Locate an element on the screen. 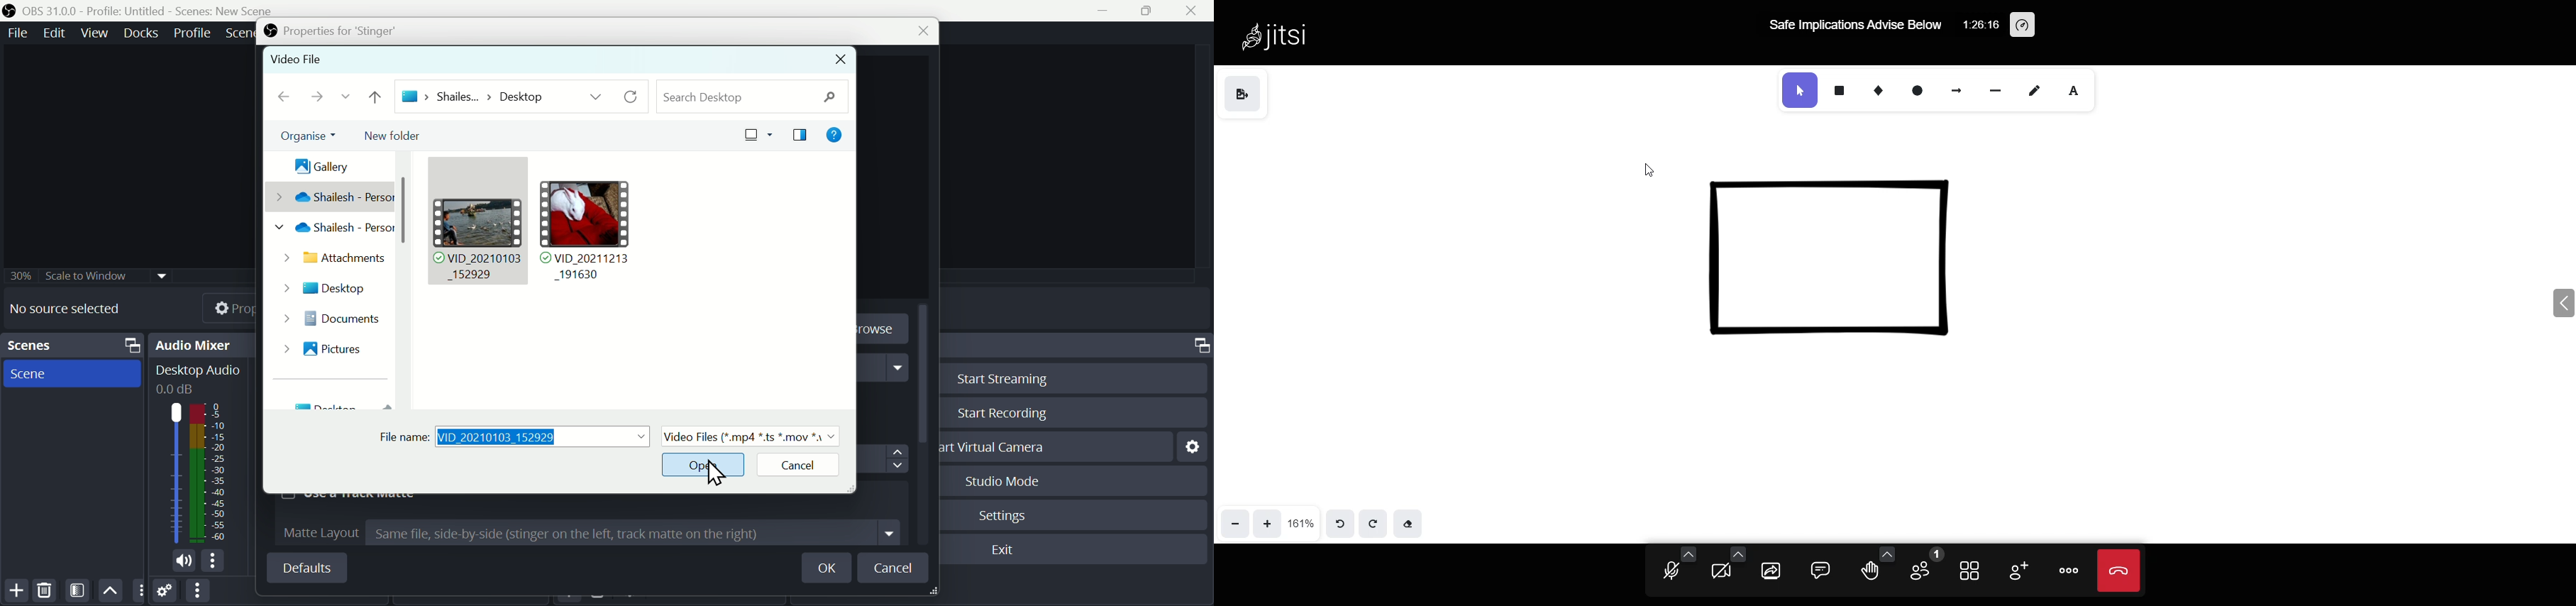 This screenshot has width=2576, height=616. redo is located at coordinates (1374, 522).